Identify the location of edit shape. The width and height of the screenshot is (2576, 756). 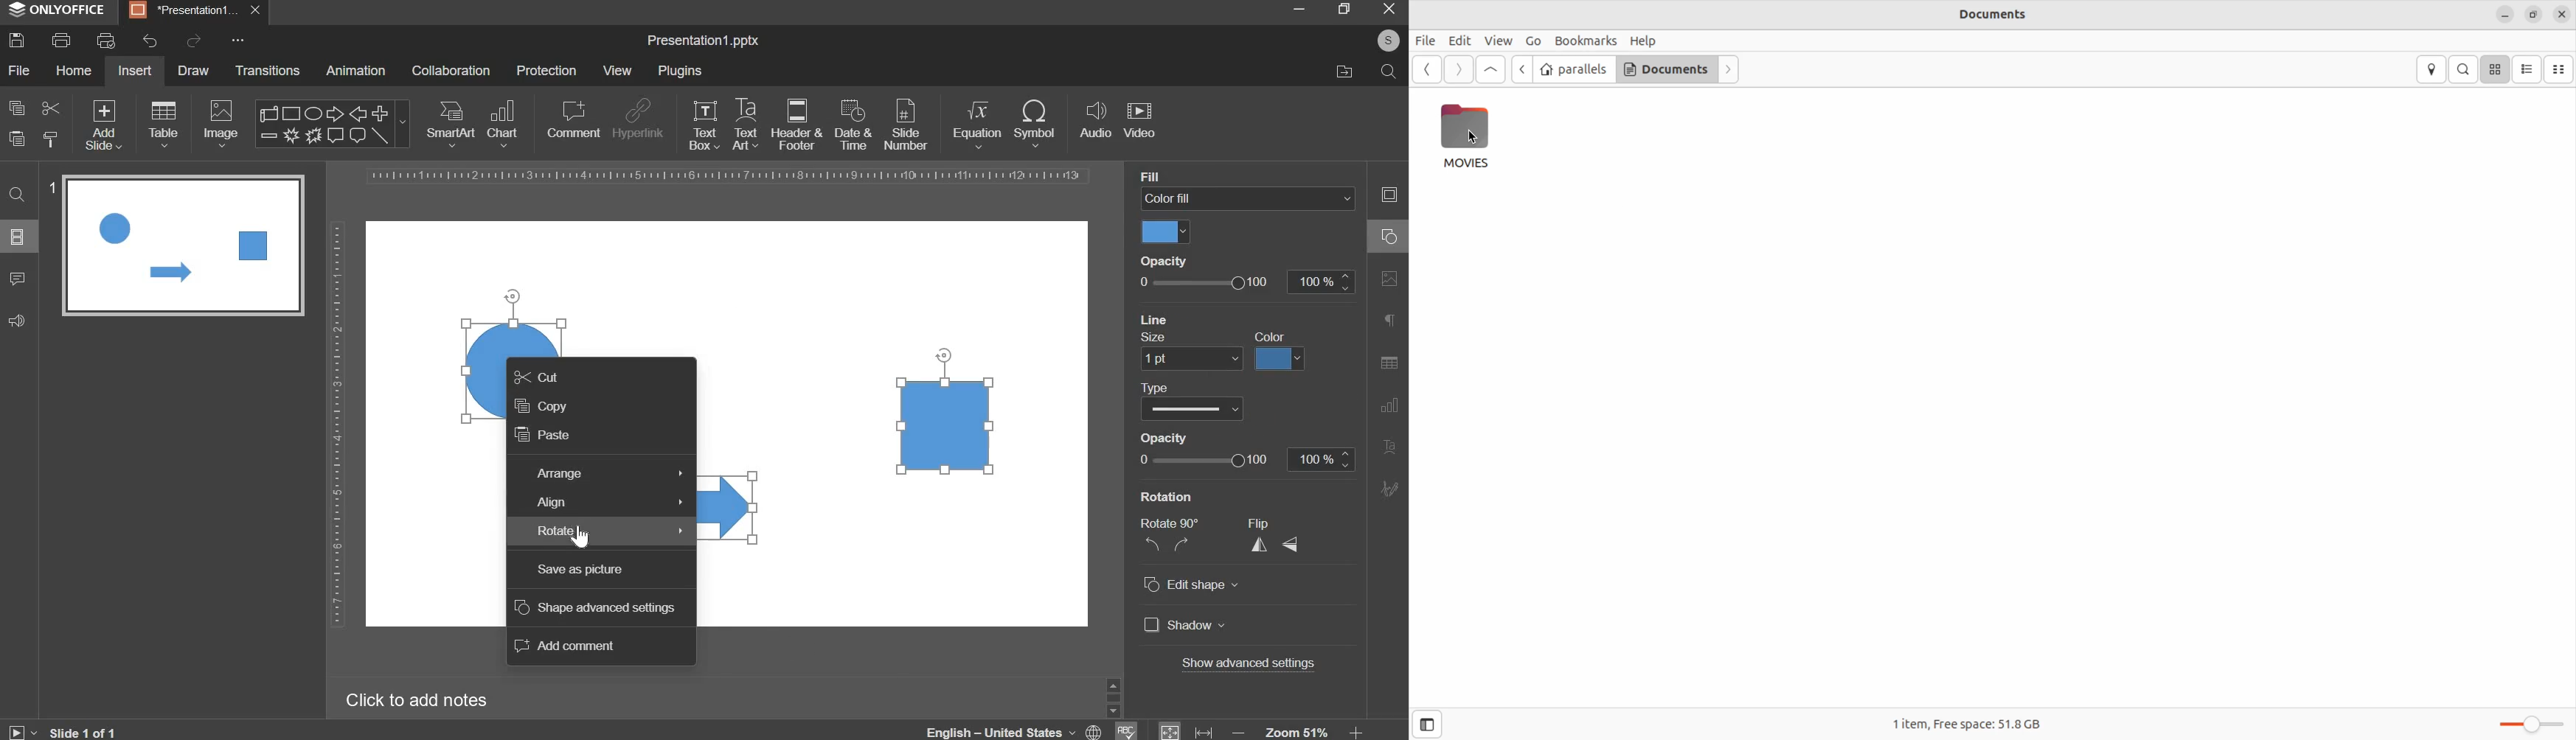
(1191, 585).